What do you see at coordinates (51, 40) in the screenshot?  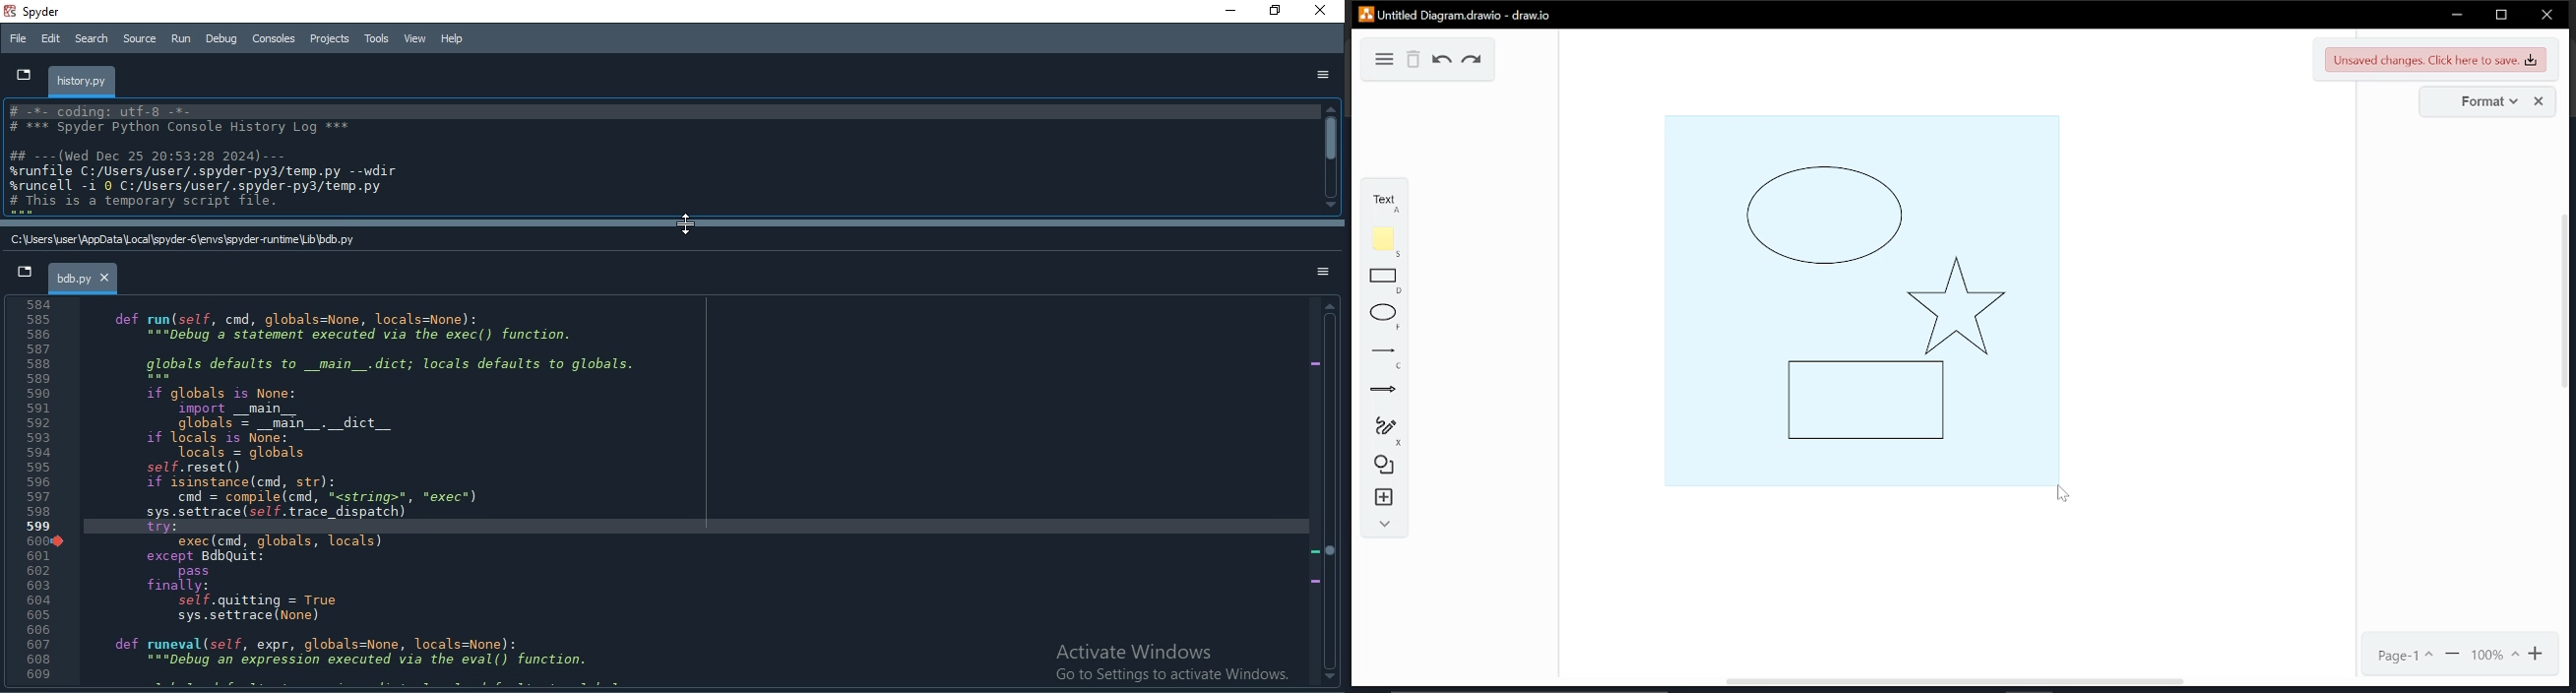 I see `Edit` at bounding box center [51, 40].